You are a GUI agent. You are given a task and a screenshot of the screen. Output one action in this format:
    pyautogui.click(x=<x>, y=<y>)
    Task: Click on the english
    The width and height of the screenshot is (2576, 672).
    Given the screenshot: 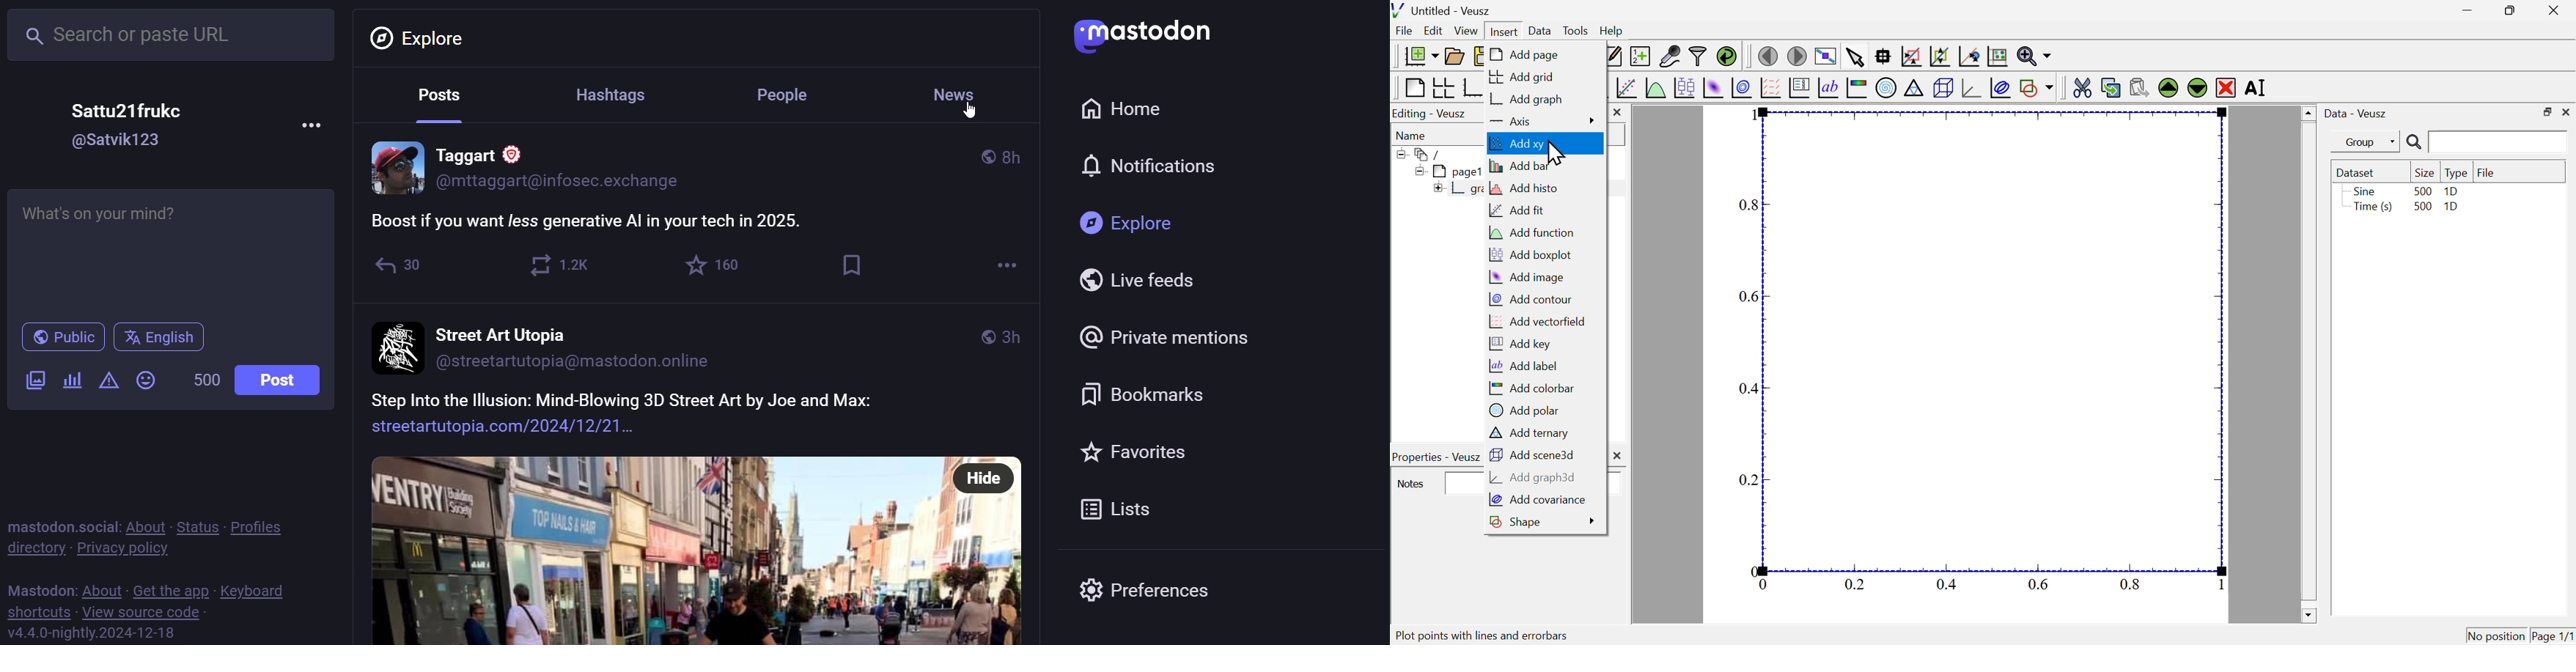 What is the action you would take?
    pyautogui.click(x=161, y=339)
    